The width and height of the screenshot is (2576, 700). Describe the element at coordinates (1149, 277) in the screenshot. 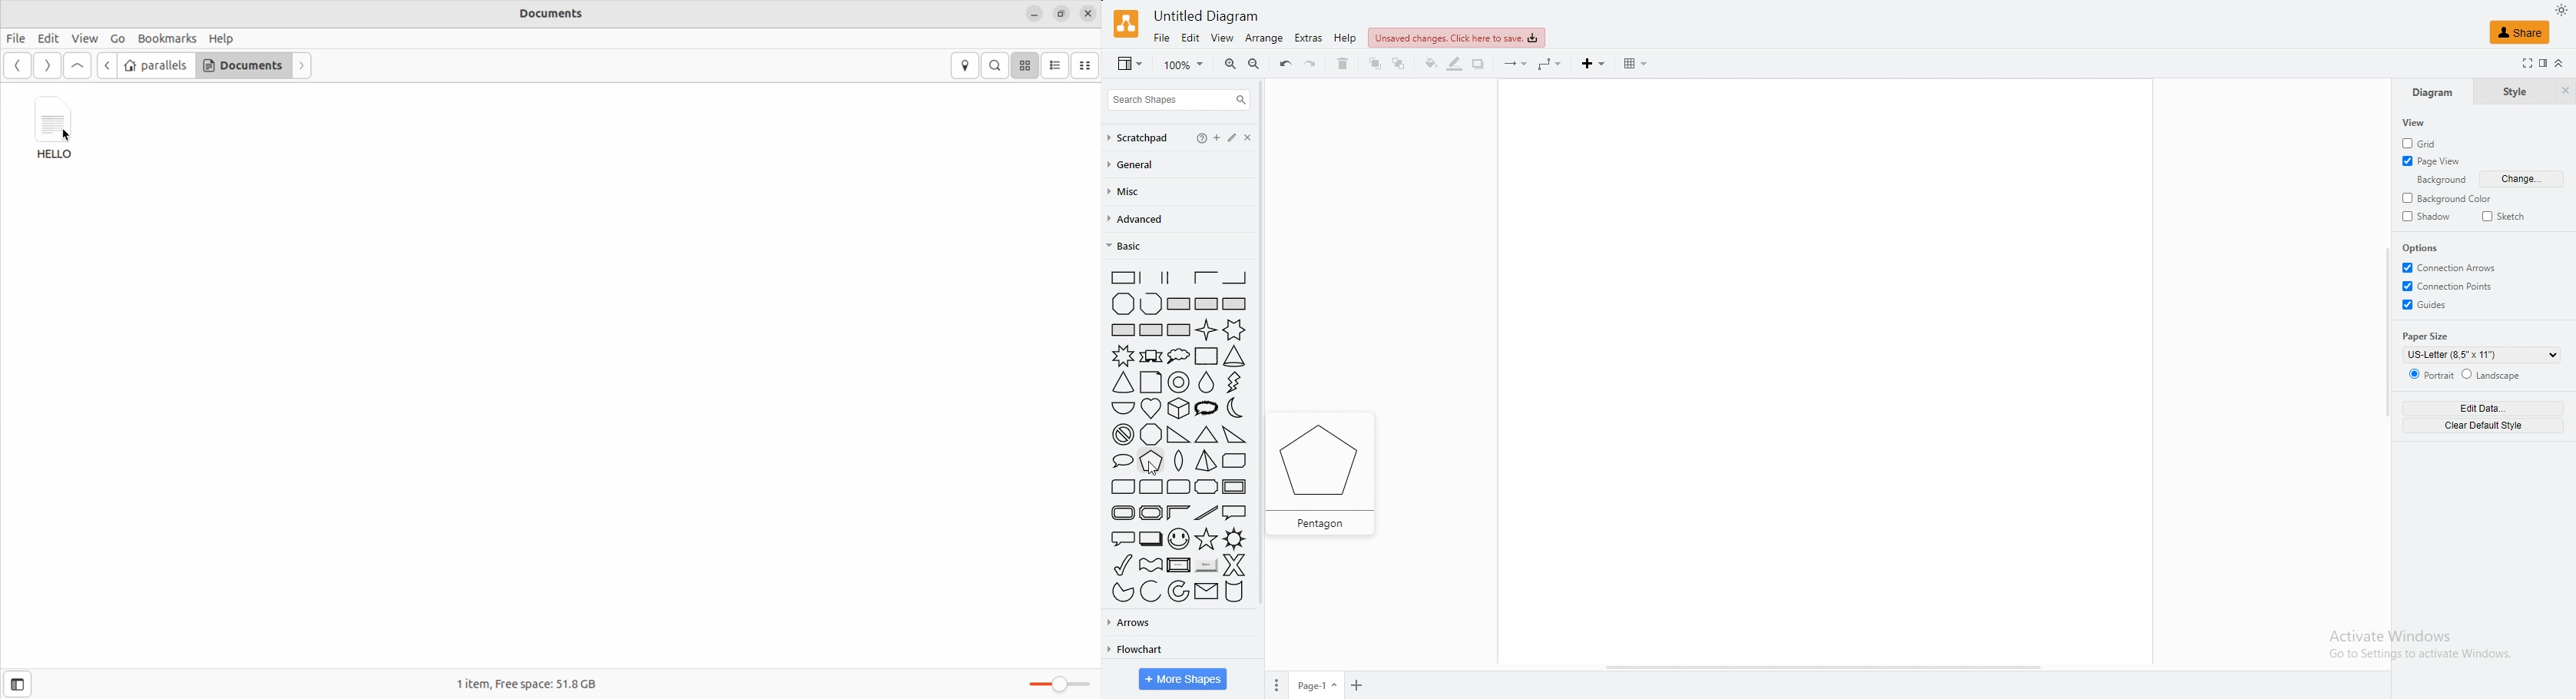

I see `partial rectangle` at that location.